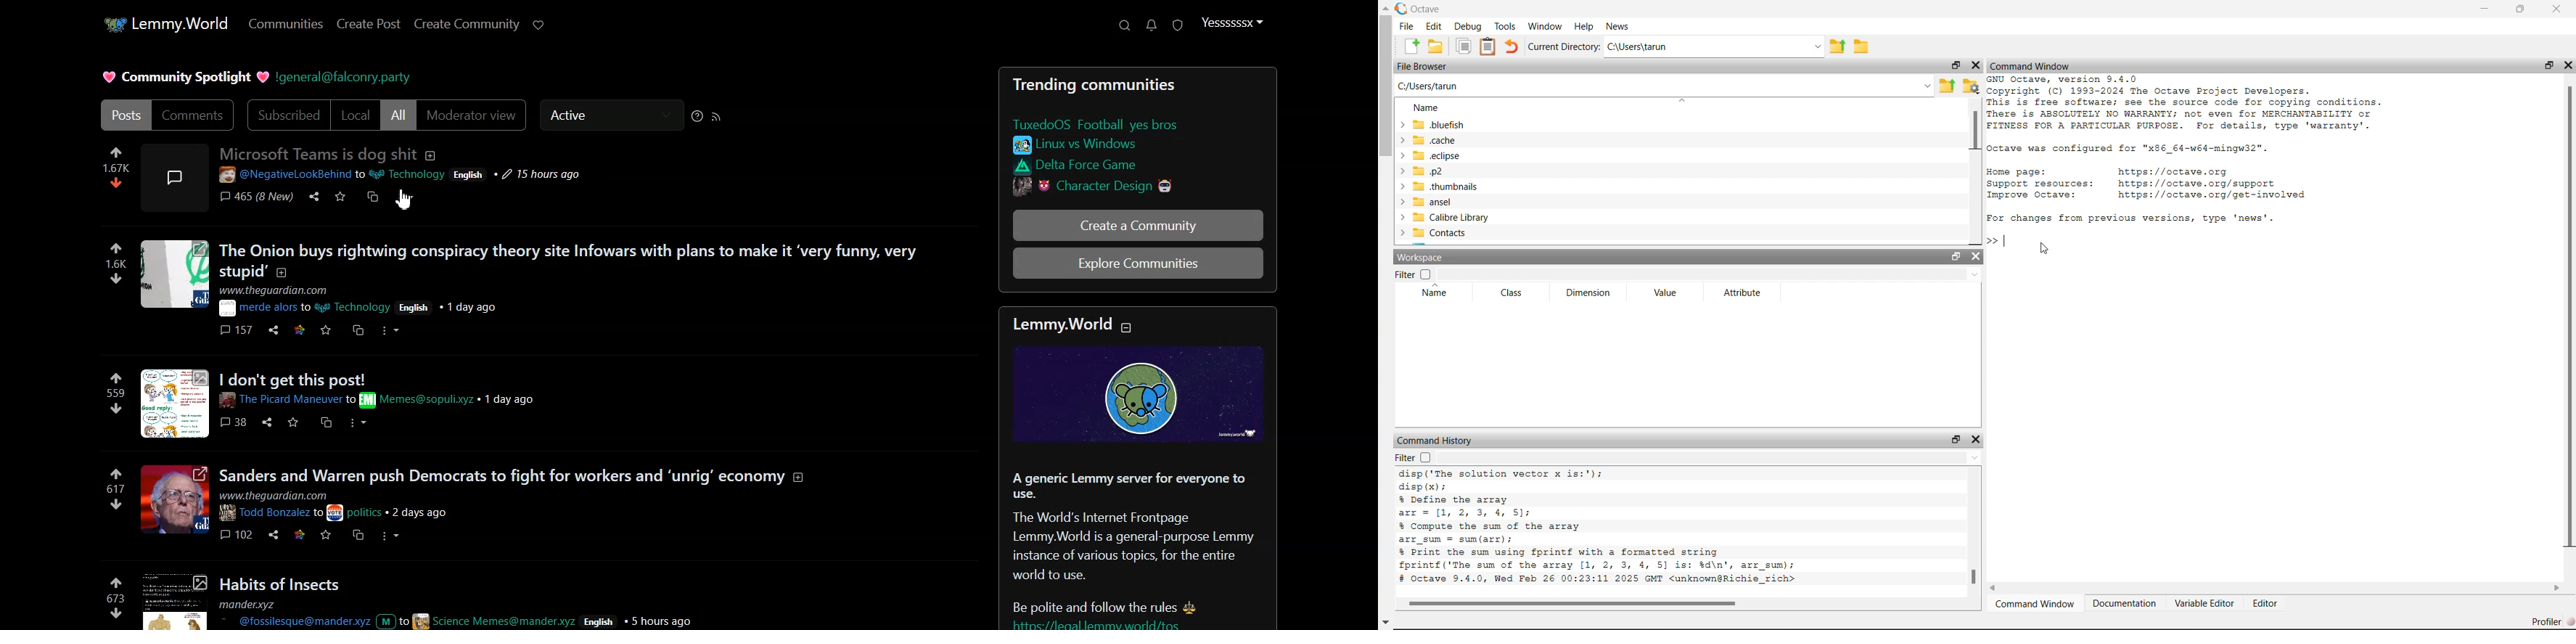 This screenshot has height=644, width=2576. Describe the element at coordinates (409, 202) in the screenshot. I see `cursor` at that location.